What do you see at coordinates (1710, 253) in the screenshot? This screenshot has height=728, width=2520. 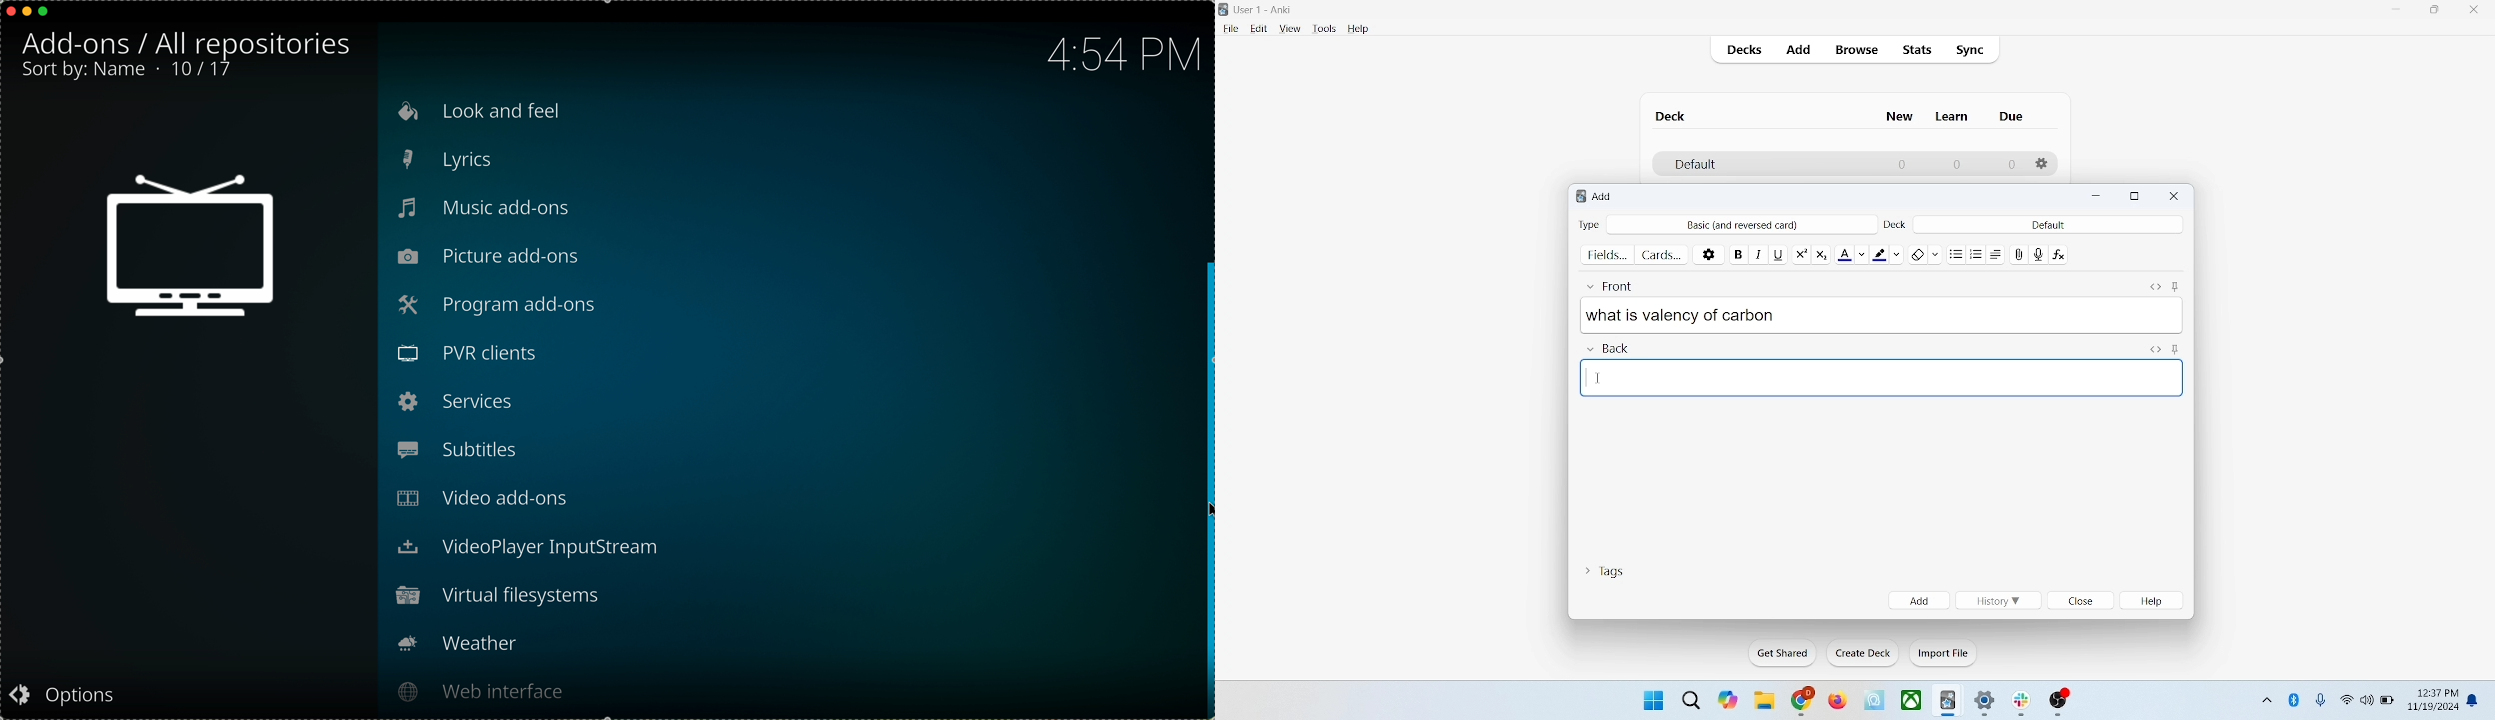 I see `options` at bounding box center [1710, 253].